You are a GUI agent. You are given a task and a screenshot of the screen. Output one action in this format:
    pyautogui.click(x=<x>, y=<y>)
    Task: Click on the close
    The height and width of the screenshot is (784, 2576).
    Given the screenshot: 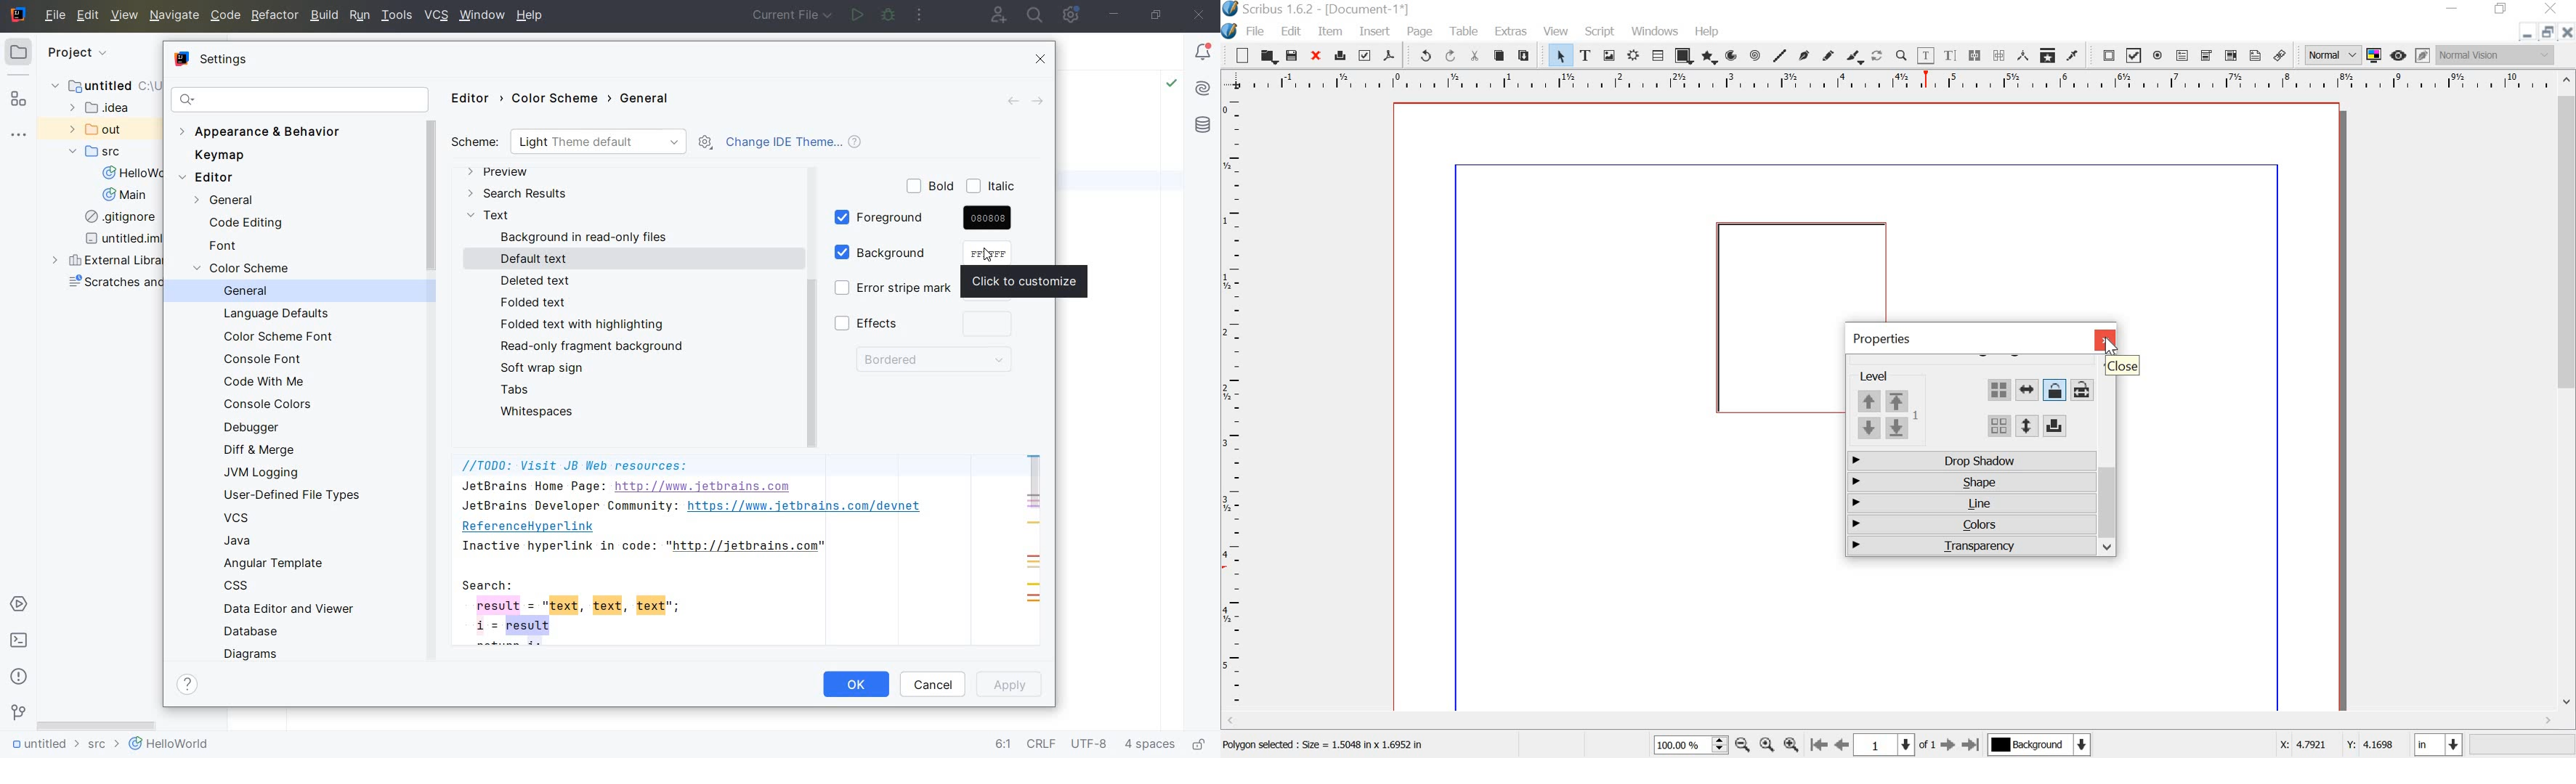 What is the action you would take?
    pyautogui.click(x=1317, y=56)
    